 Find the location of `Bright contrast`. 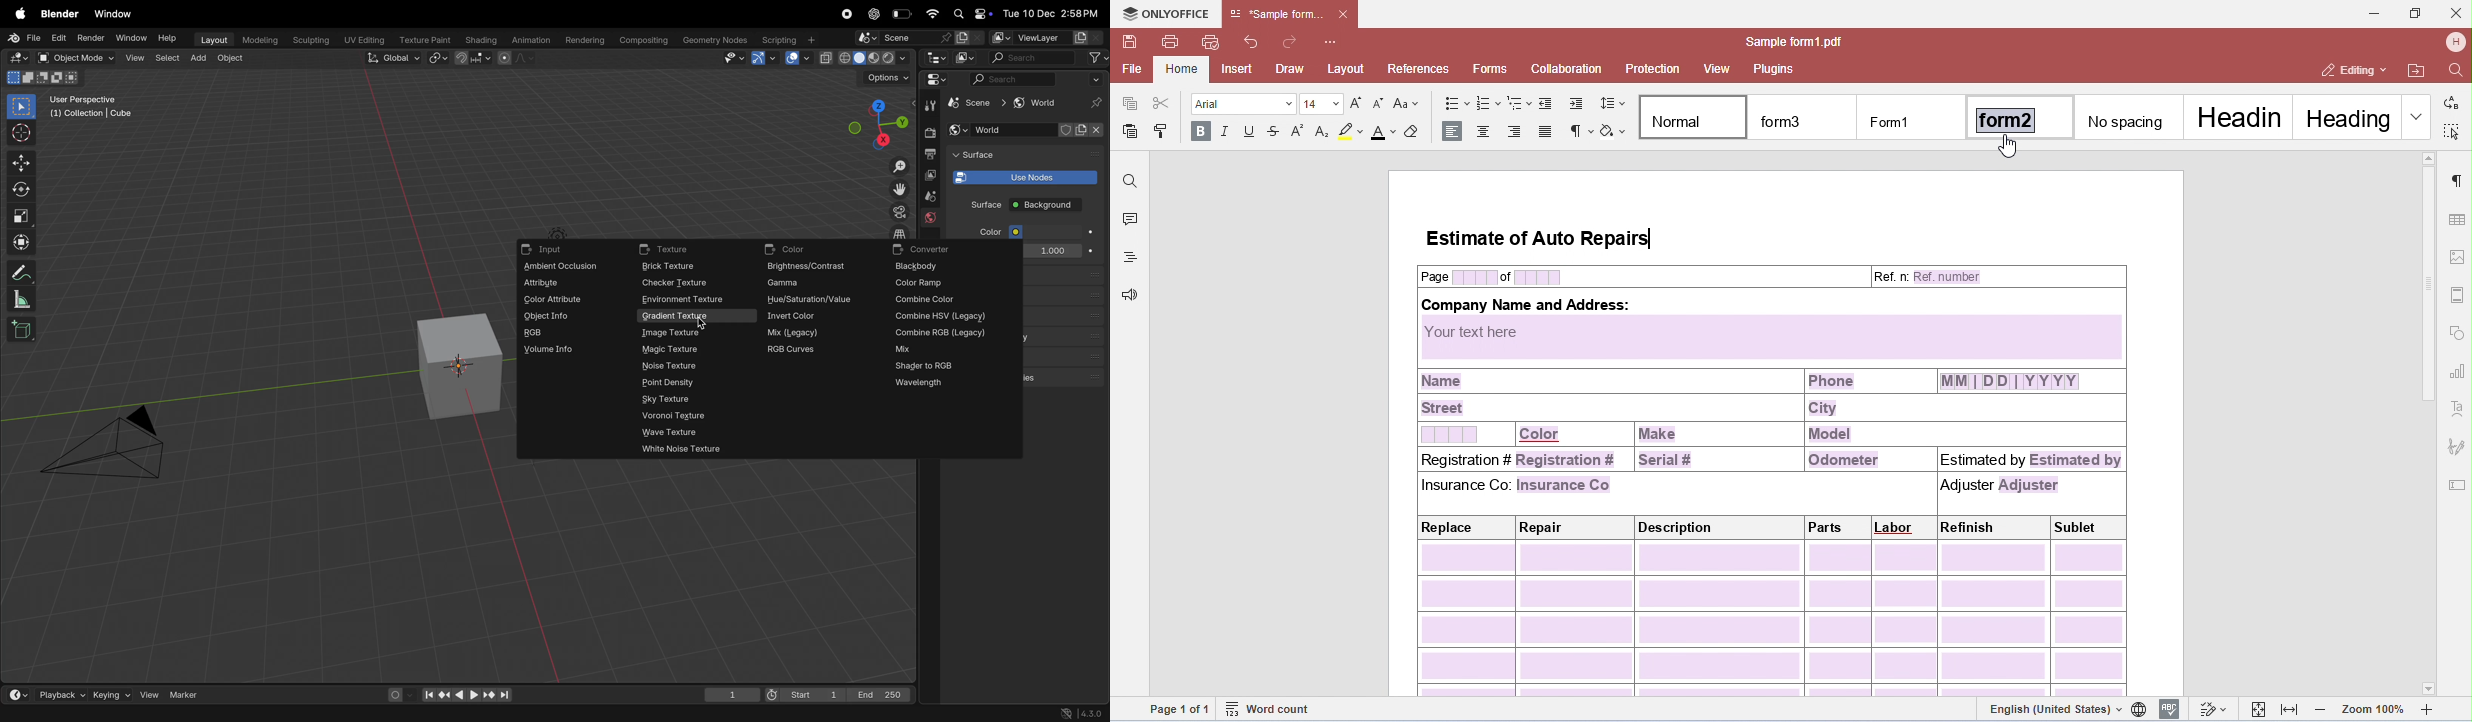

Bright contrast is located at coordinates (811, 267).